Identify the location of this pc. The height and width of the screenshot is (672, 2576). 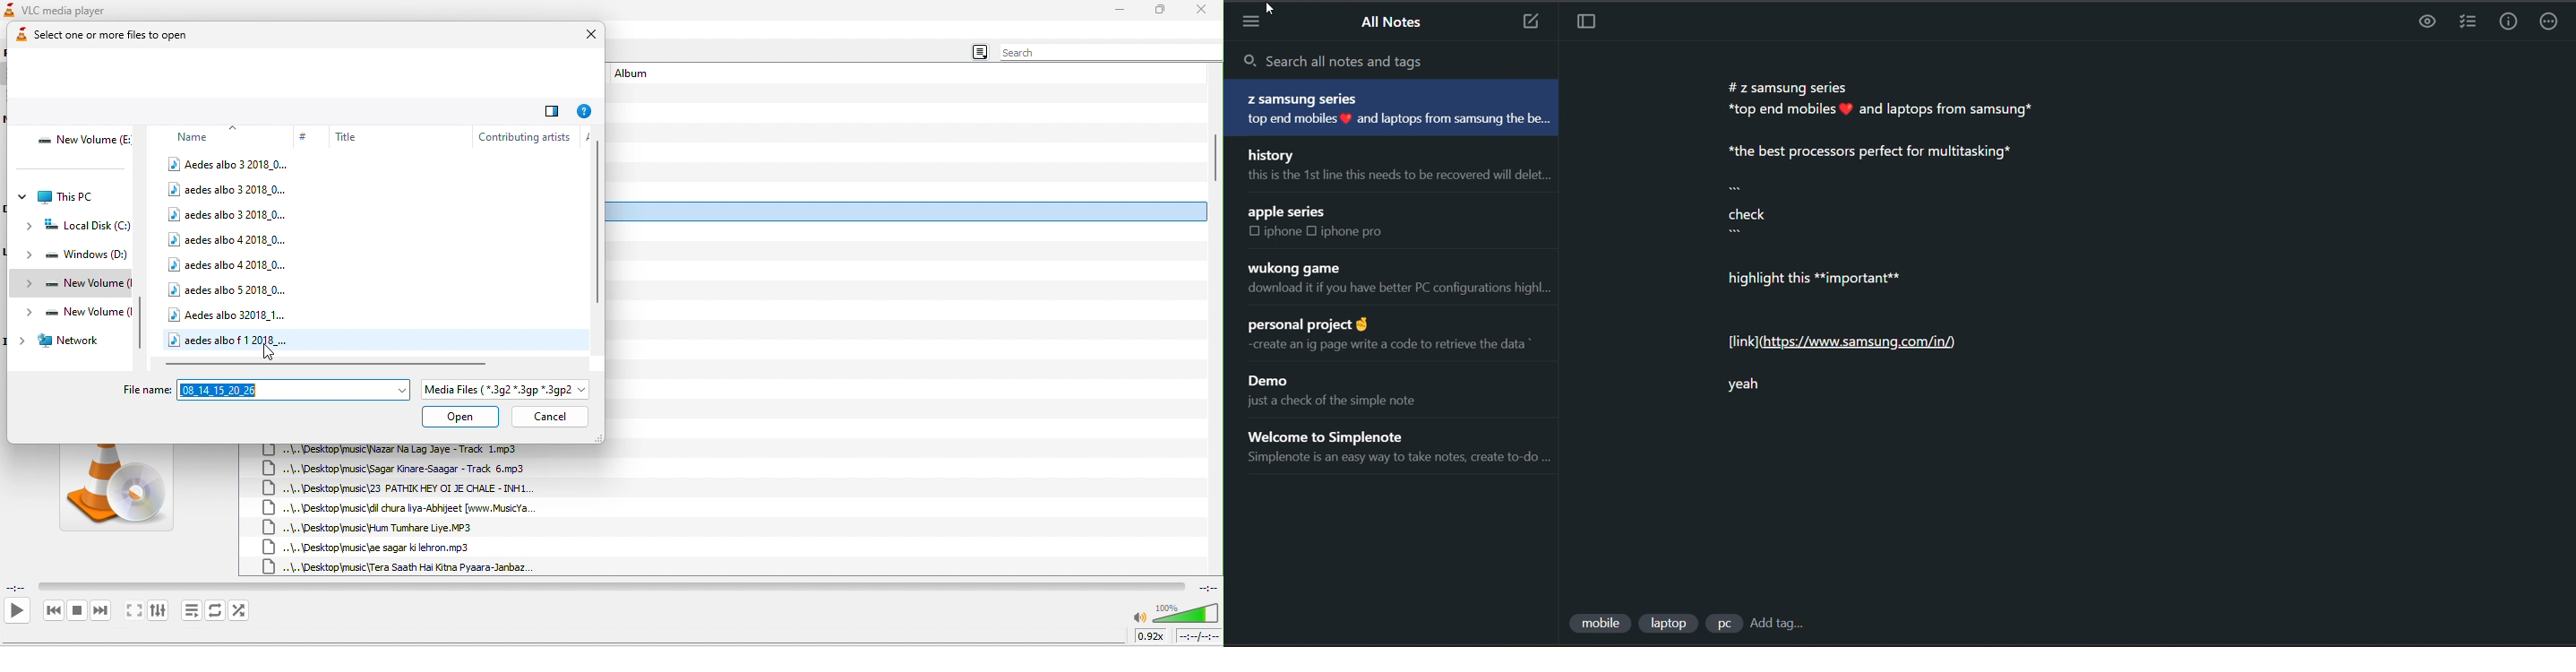
(58, 197).